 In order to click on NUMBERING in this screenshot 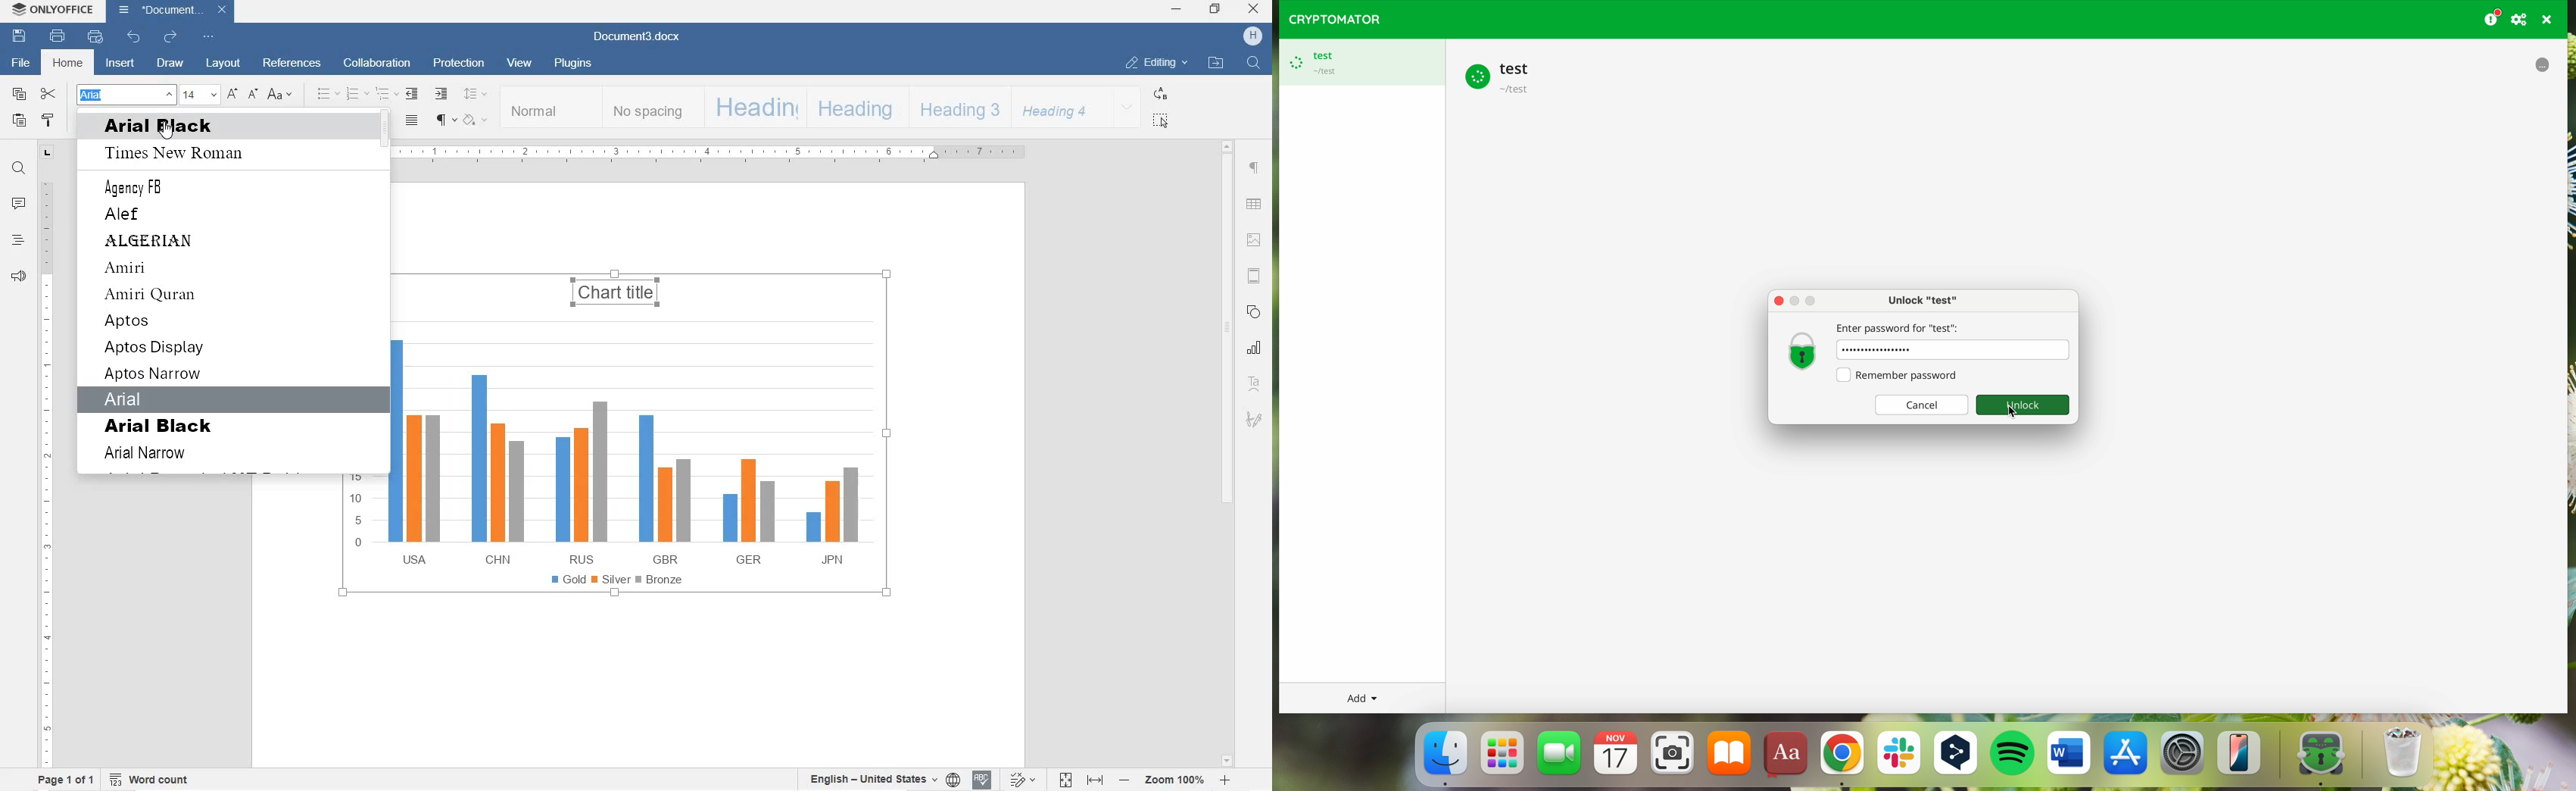, I will do `click(357, 95)`.